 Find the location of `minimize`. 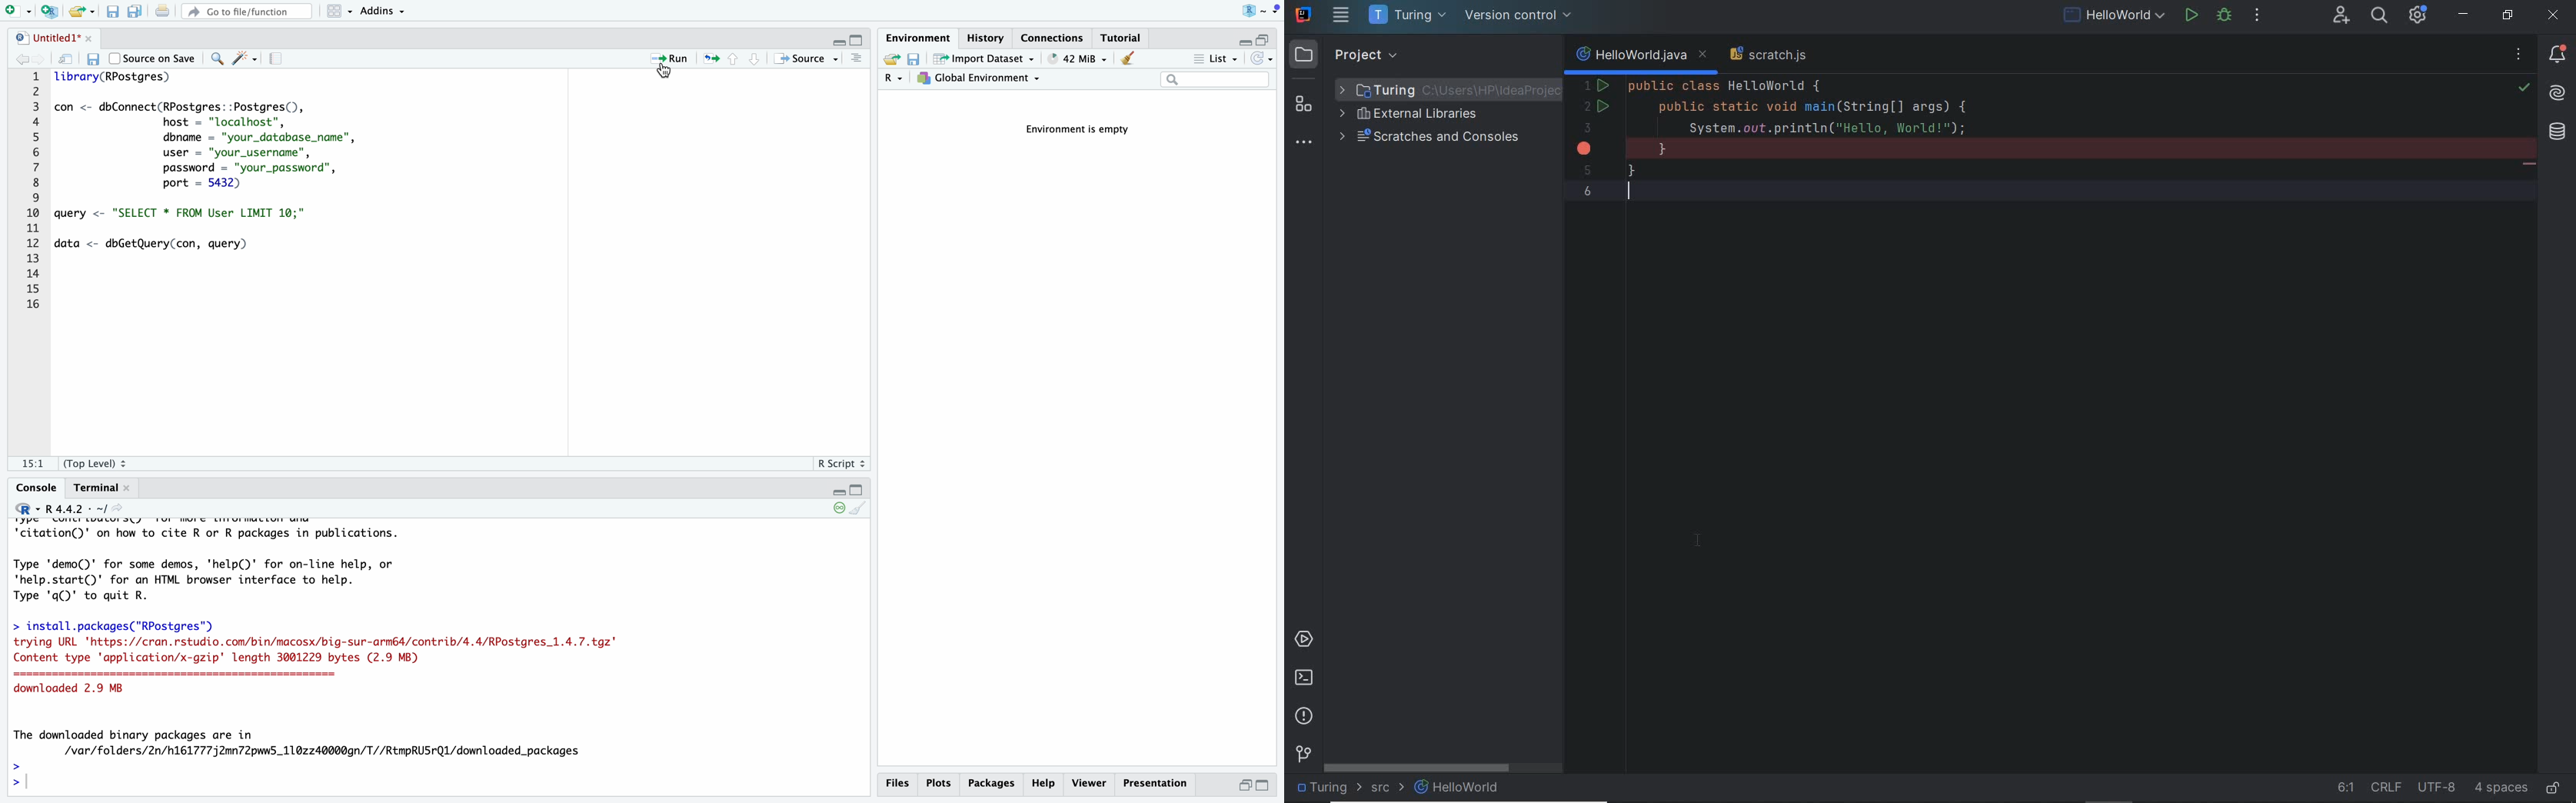

minimize is located at coordinates (835, 493).